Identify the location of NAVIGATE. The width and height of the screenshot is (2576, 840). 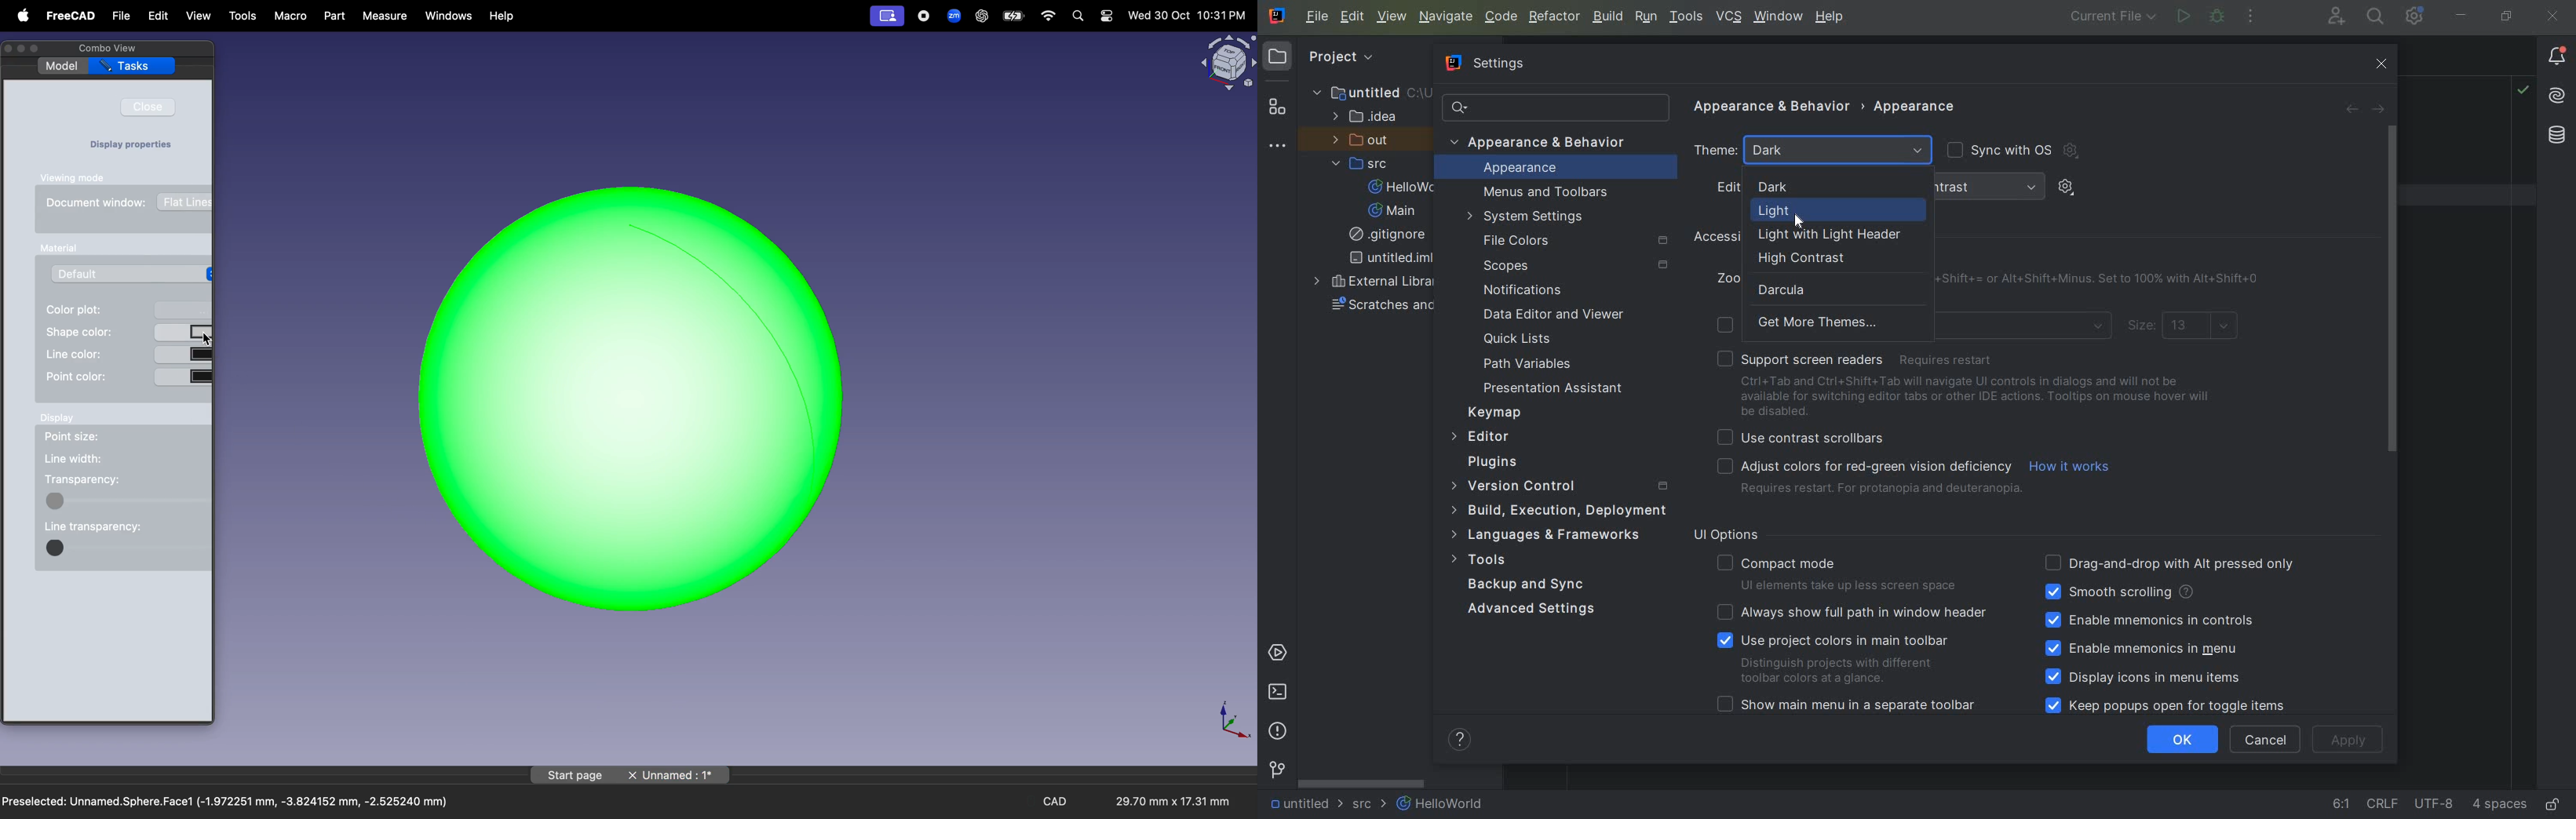
(1447, 16).